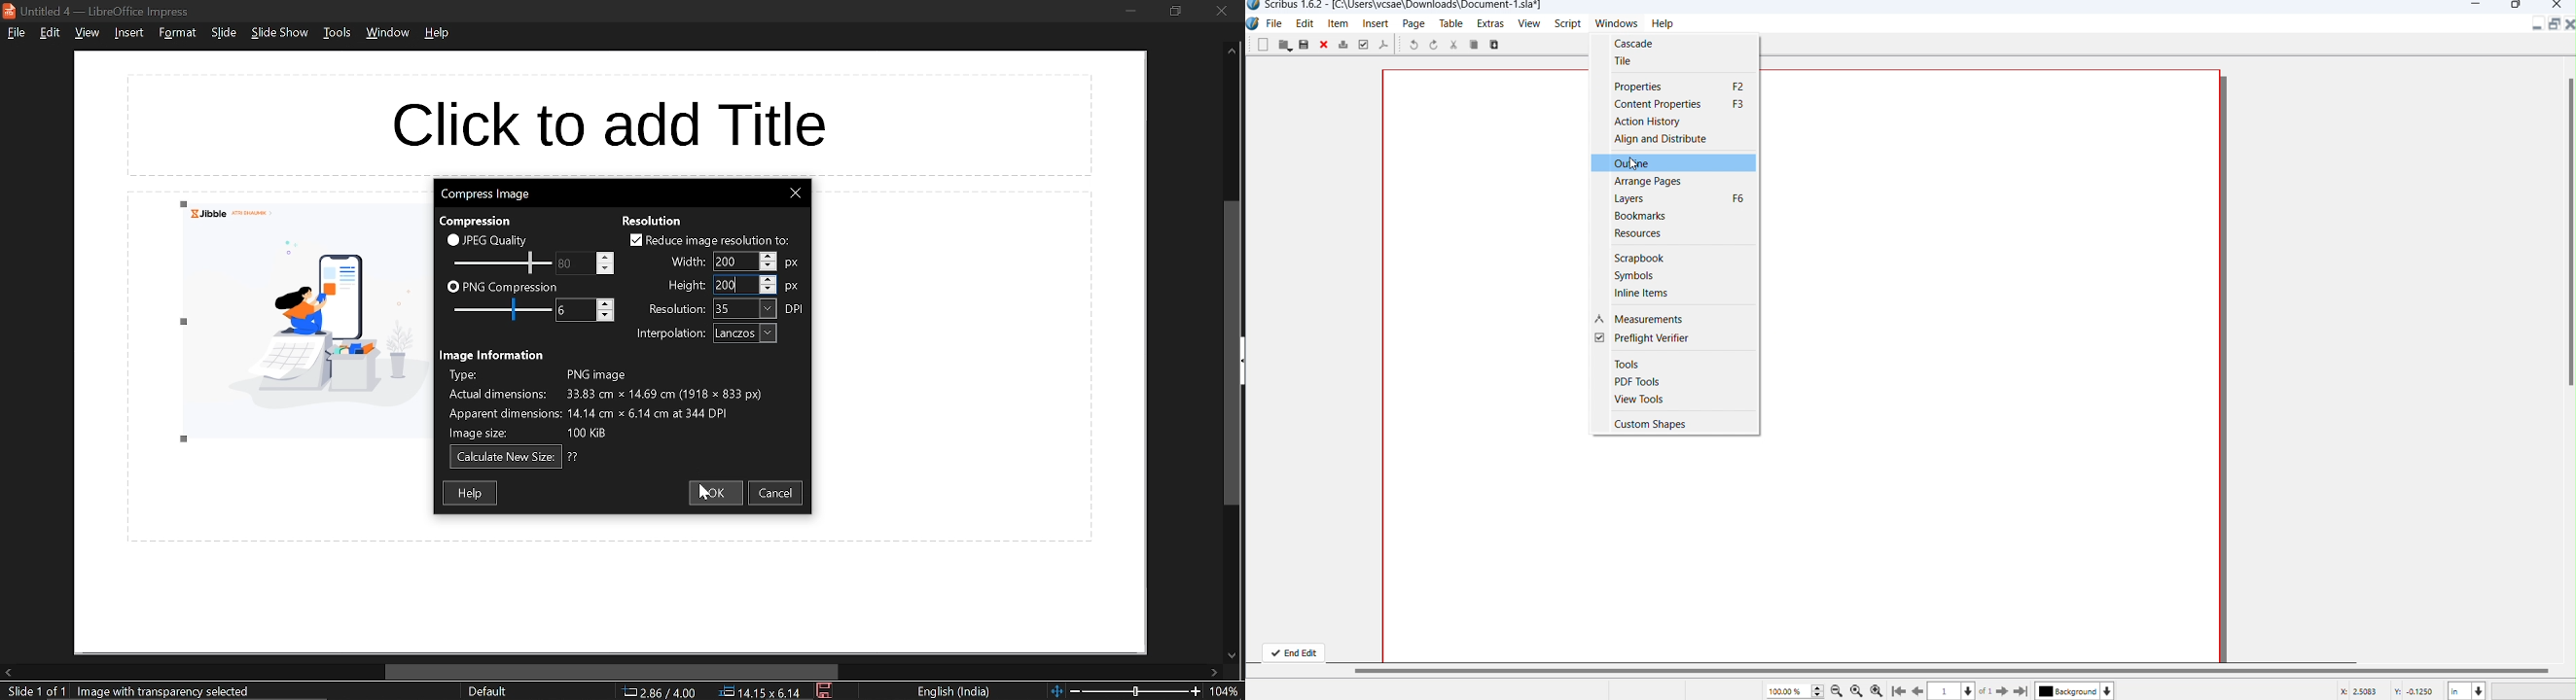 This screenshot has height=700, width=2576. What do you see at coordinates (1683, 87) in the screenshot?
I see `Properties` at bounding box center [1683, 87].